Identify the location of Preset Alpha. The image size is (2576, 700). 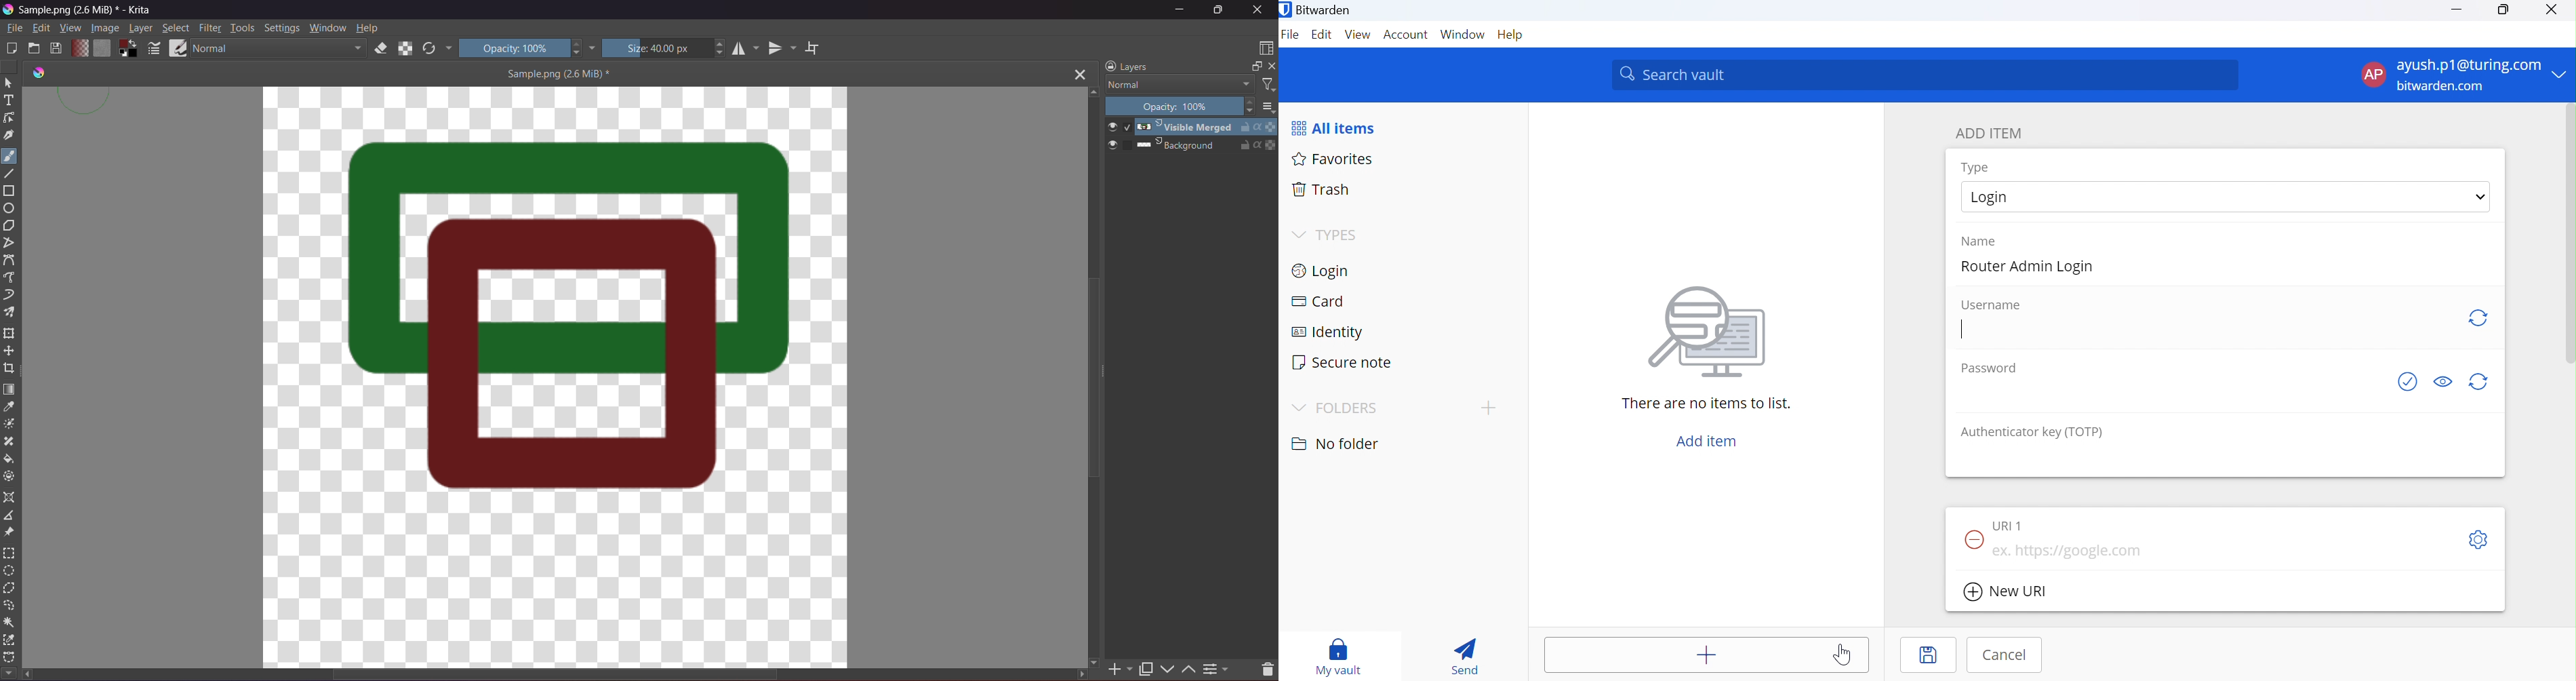
(408, 48).